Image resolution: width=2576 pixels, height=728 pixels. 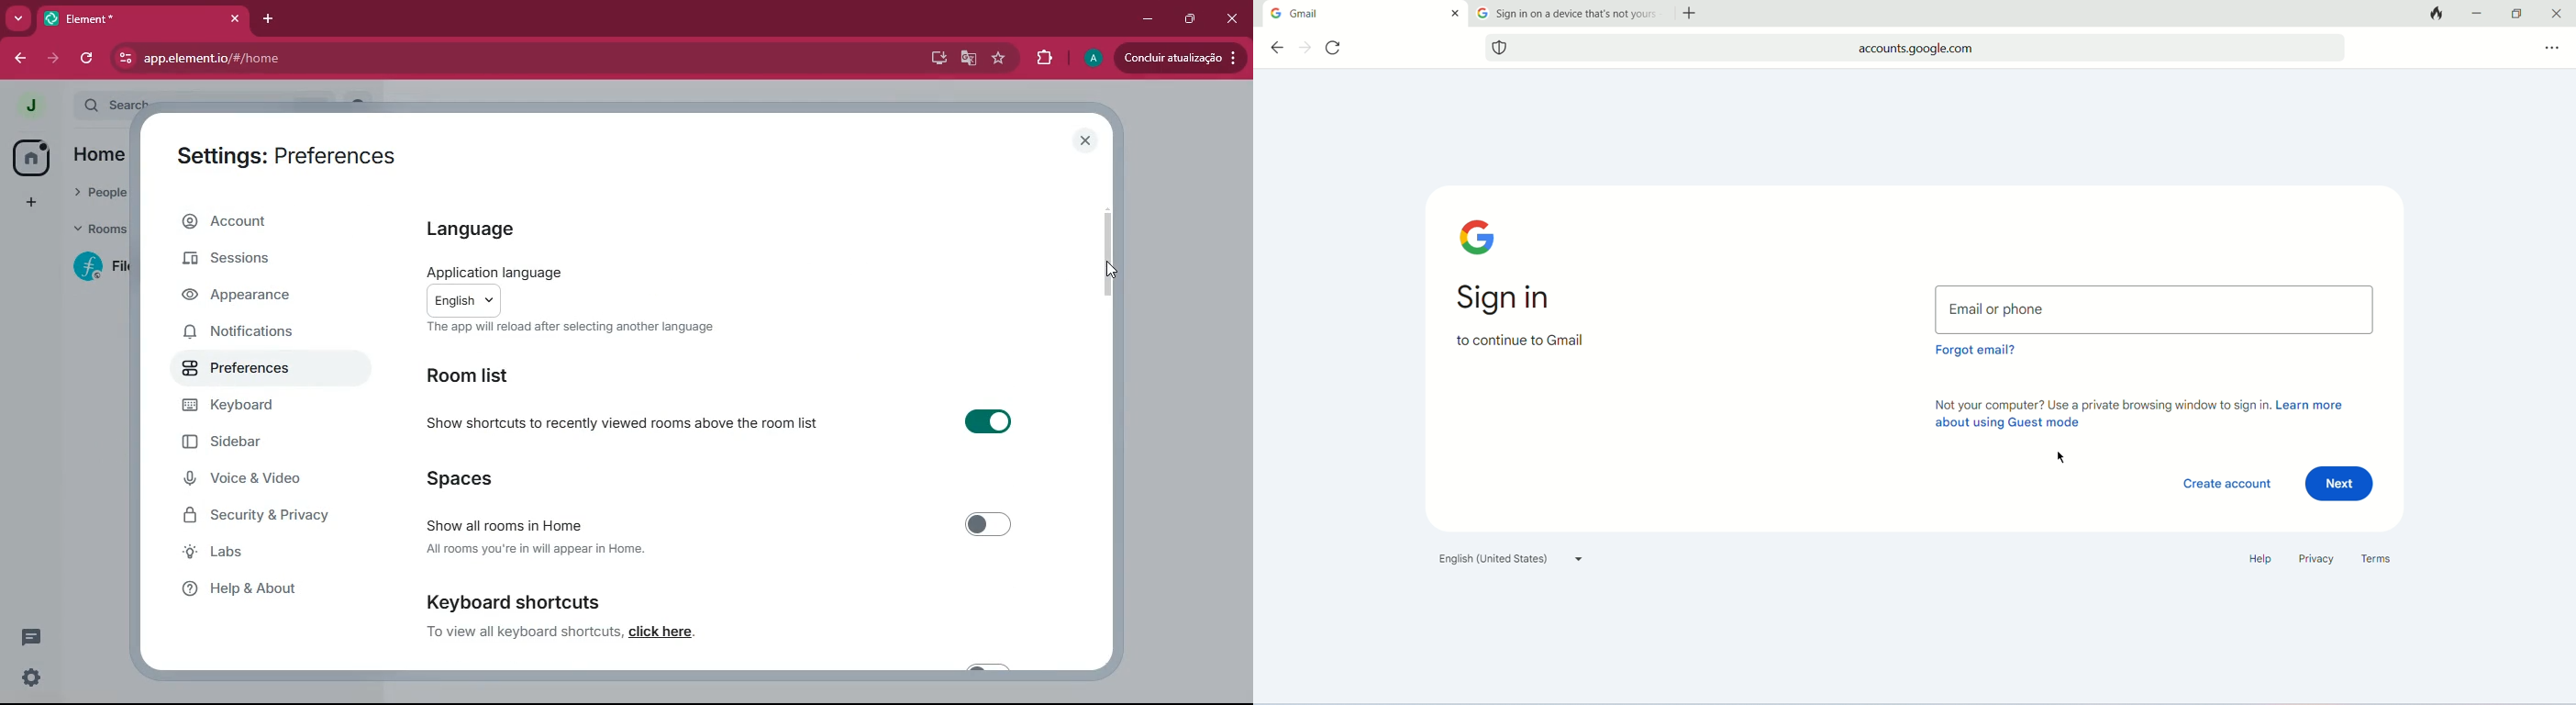 What do you see at coordinates (1144, 17) in the screenshot?
I see `minimize` at bounding box center [1144, 17].